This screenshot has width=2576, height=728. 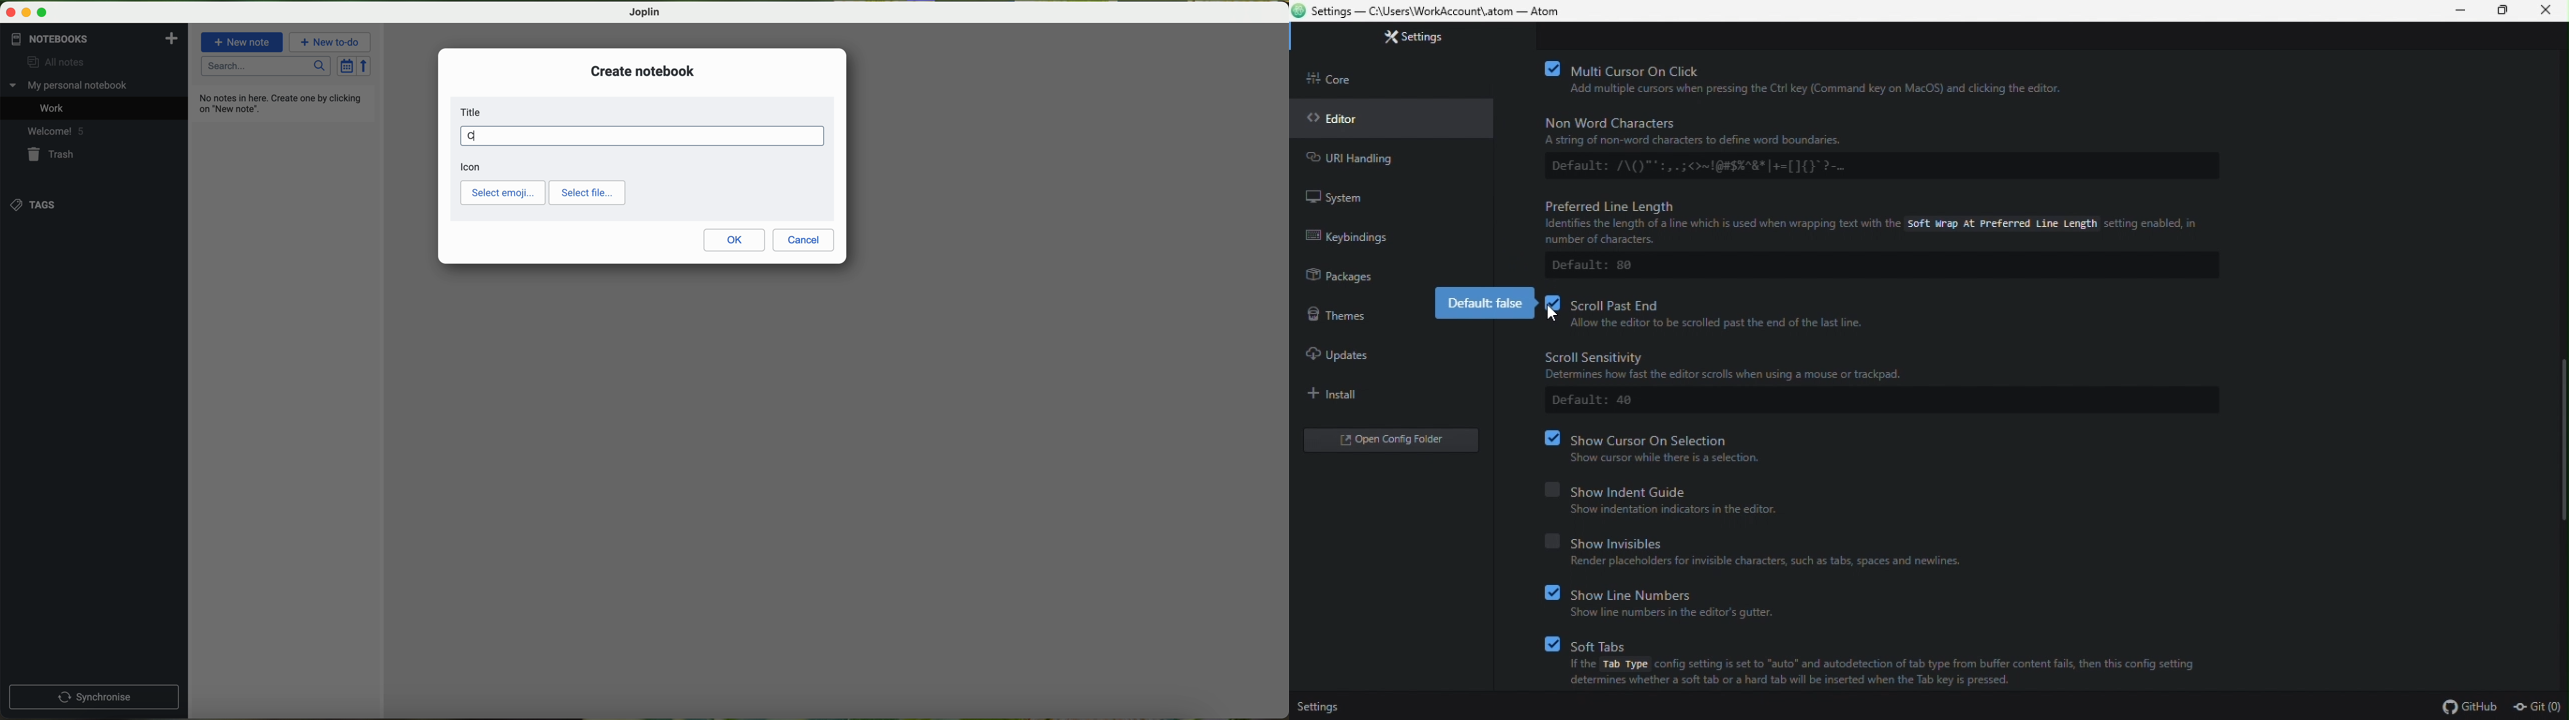 I want to click on no notes in here. create one by clicking new note, so click(x=283, y=103).